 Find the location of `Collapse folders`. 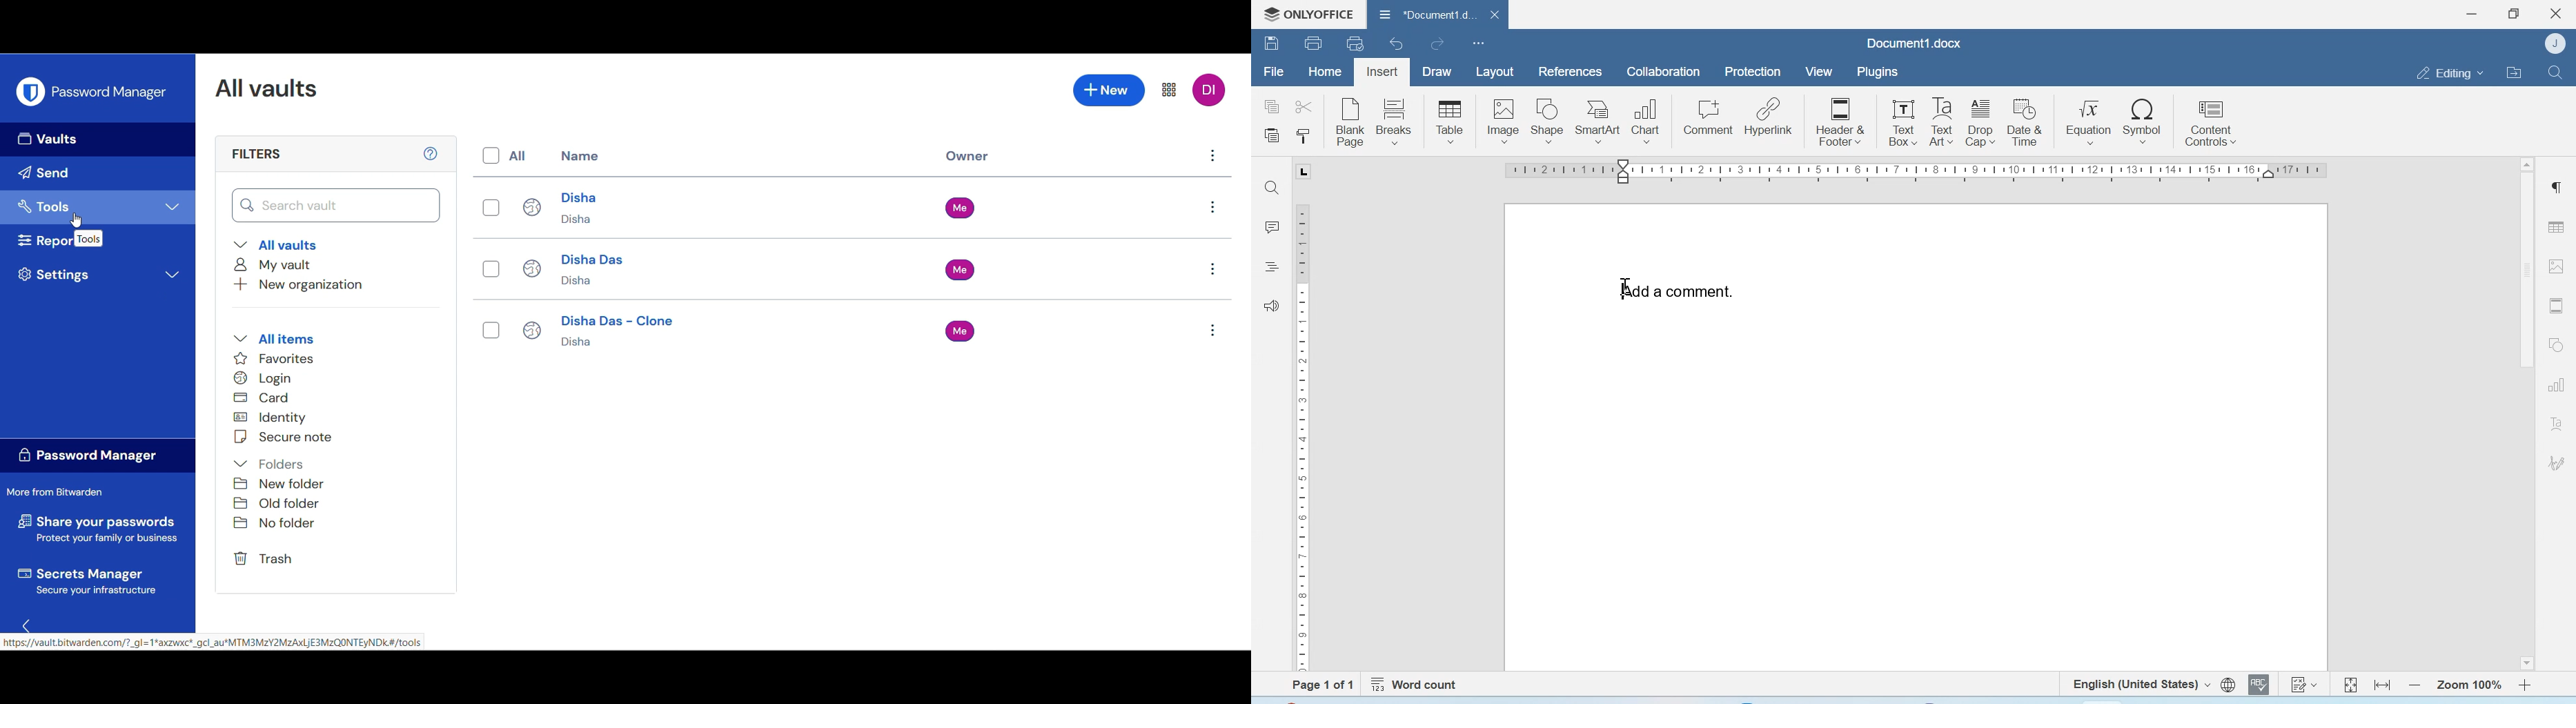

Collapse folders is located at coordinates (272, 465).